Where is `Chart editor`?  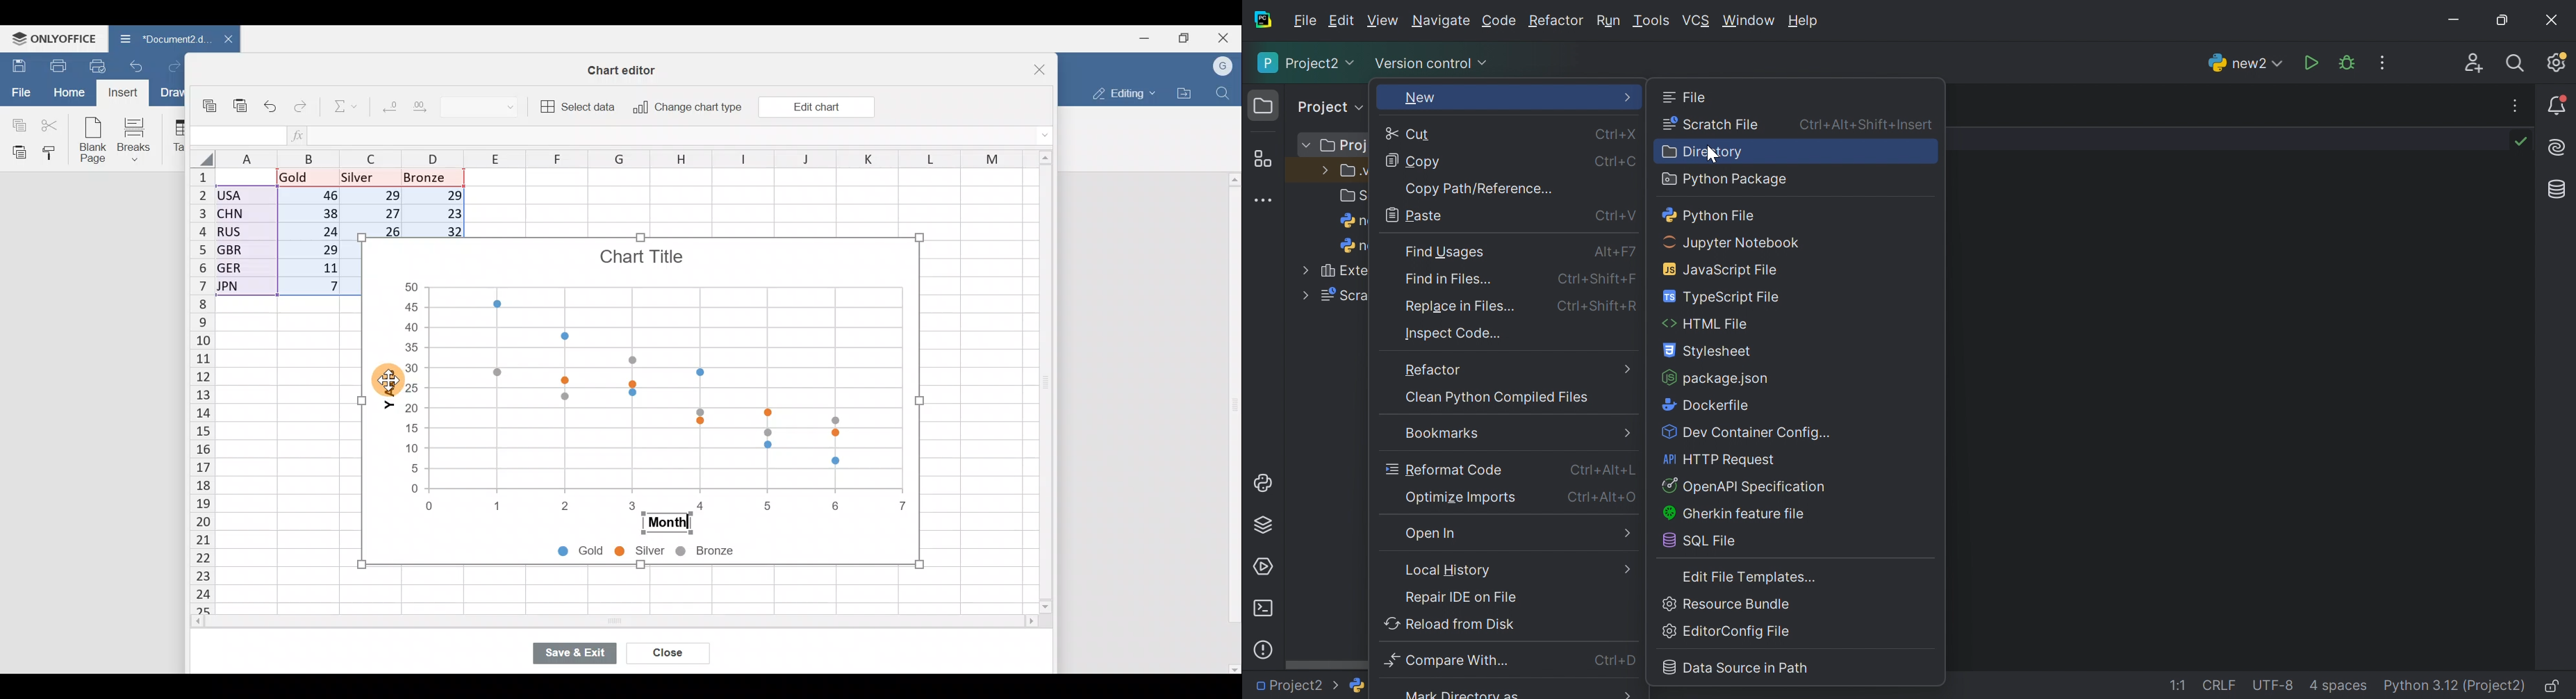 Chart editor is located at coordinates (628, 67).